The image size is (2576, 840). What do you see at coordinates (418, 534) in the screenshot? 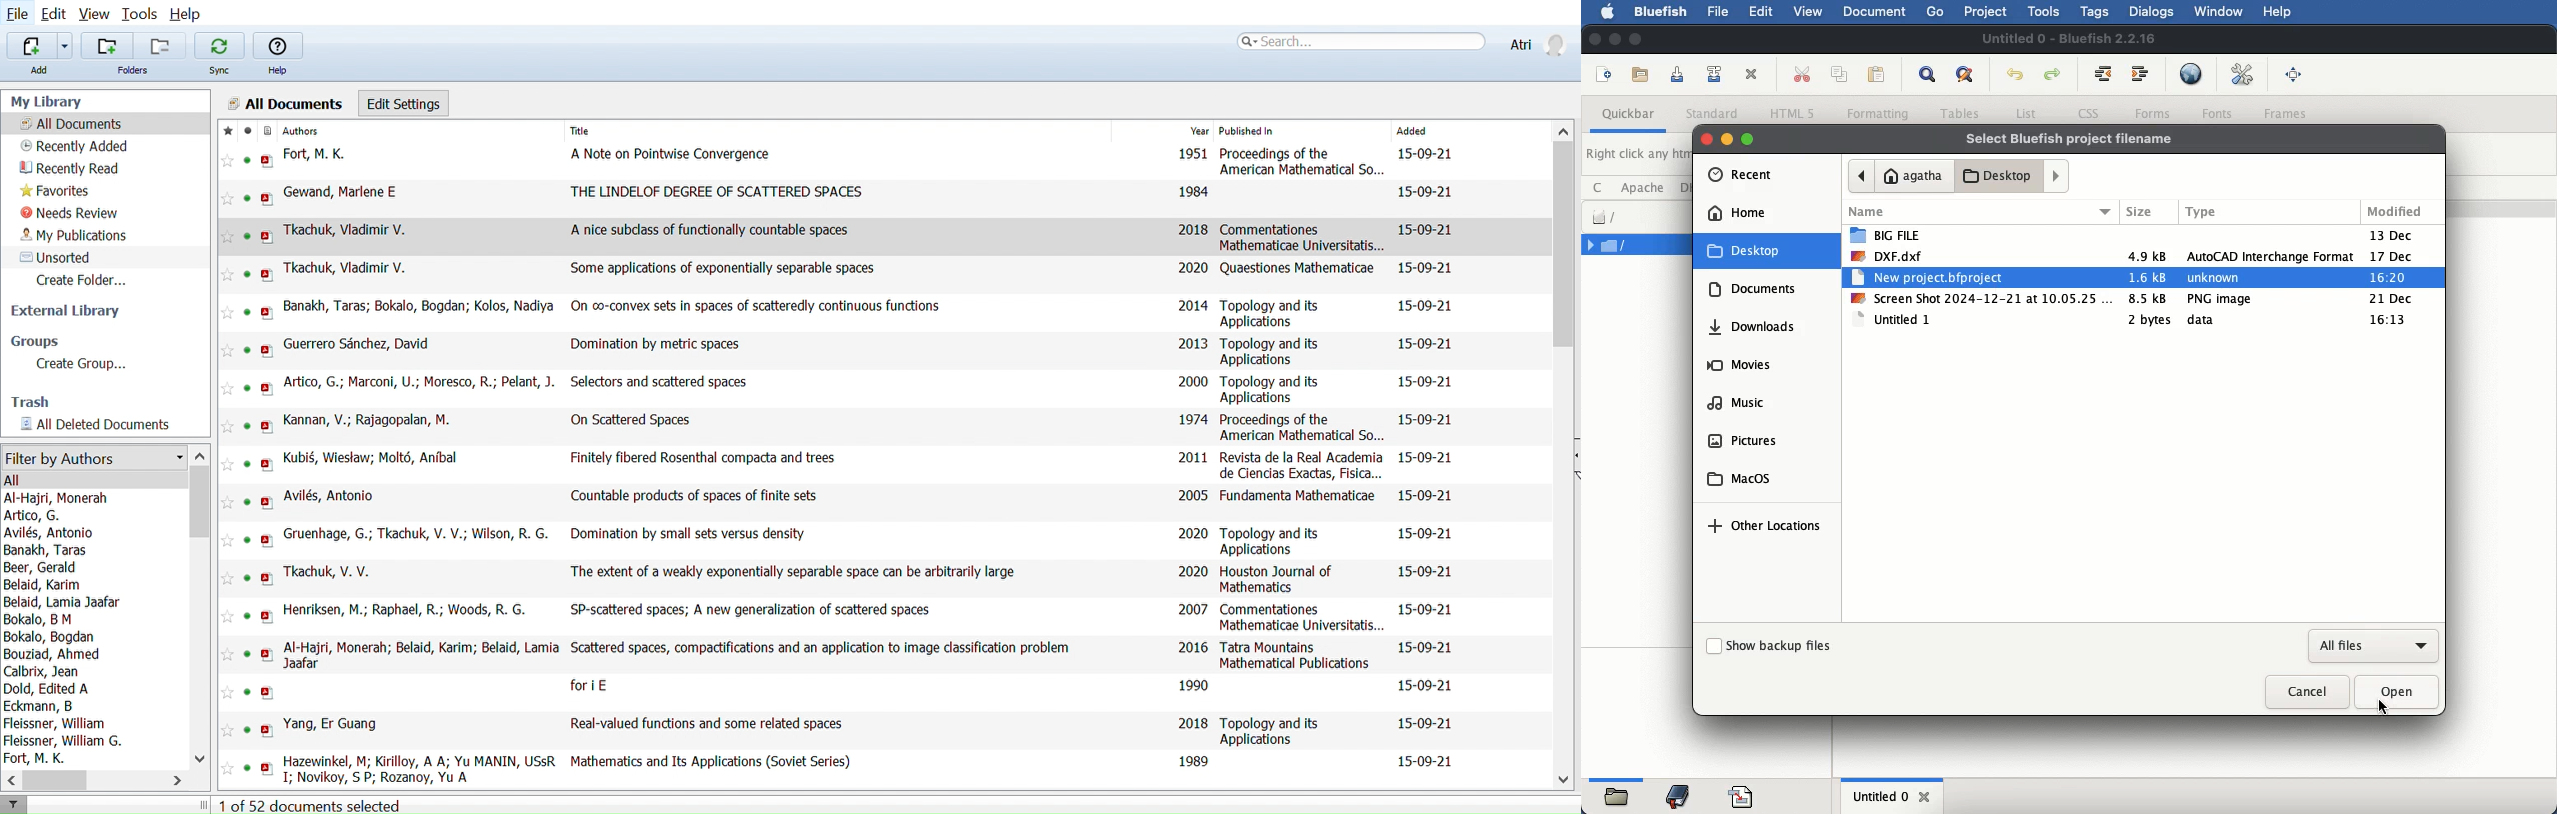
I see `Gruenhage, G.; Tkachuk, V. V.; Wilson, R. G.` at bounding box center [418, 534].